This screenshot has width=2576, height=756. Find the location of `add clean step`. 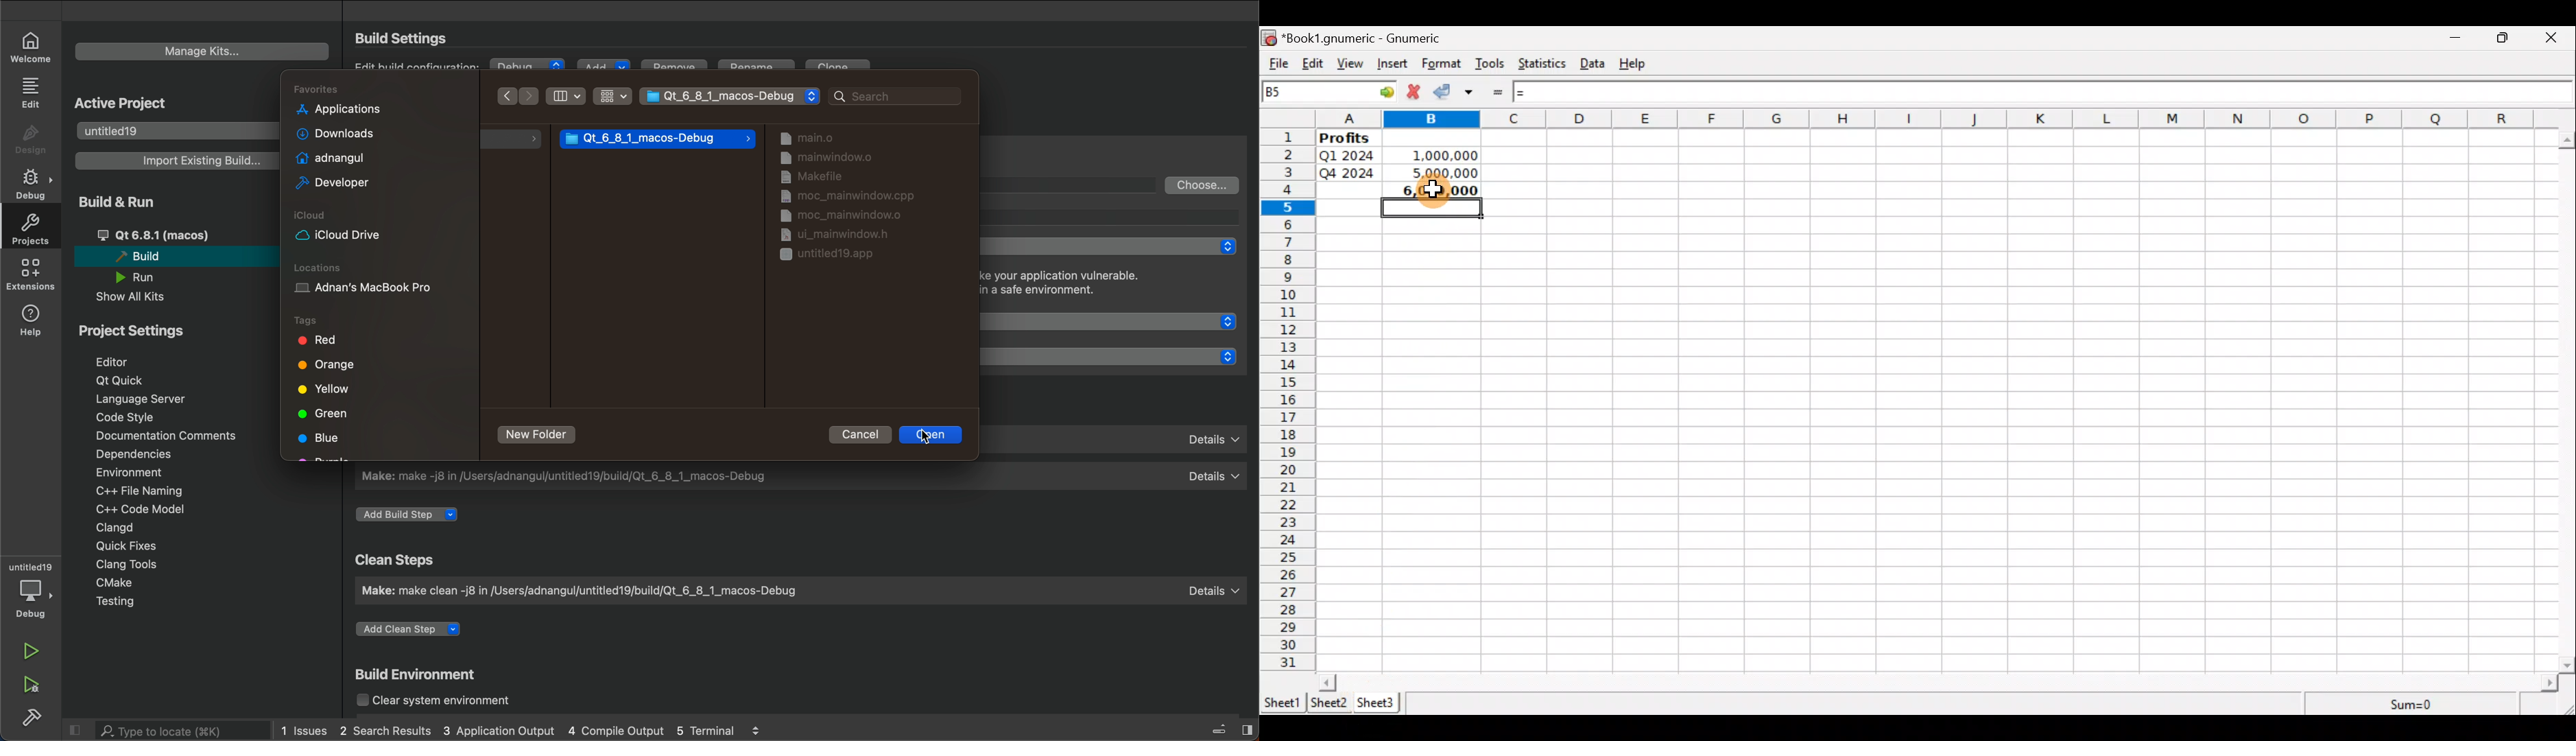

add clean step is located at coordinates (416, 632).